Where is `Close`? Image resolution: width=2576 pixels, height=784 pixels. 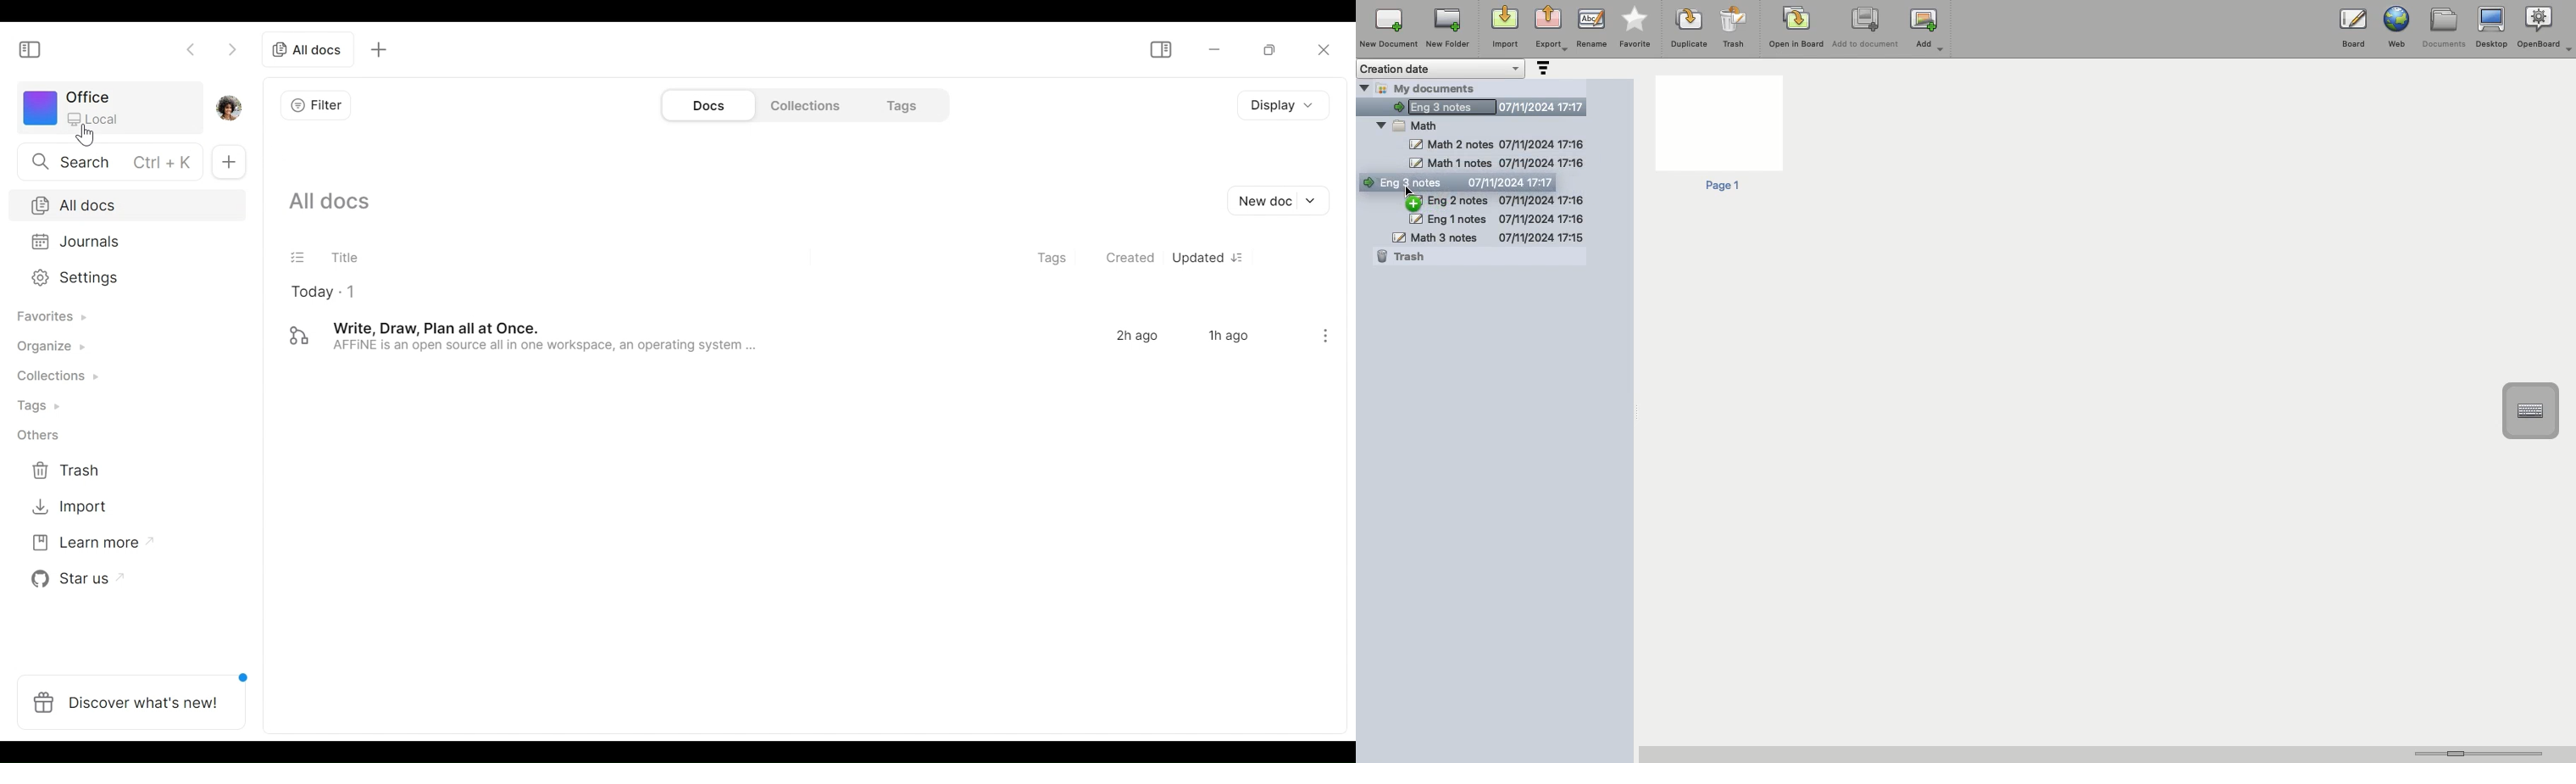 Close is located at coordinates (1323, 49).